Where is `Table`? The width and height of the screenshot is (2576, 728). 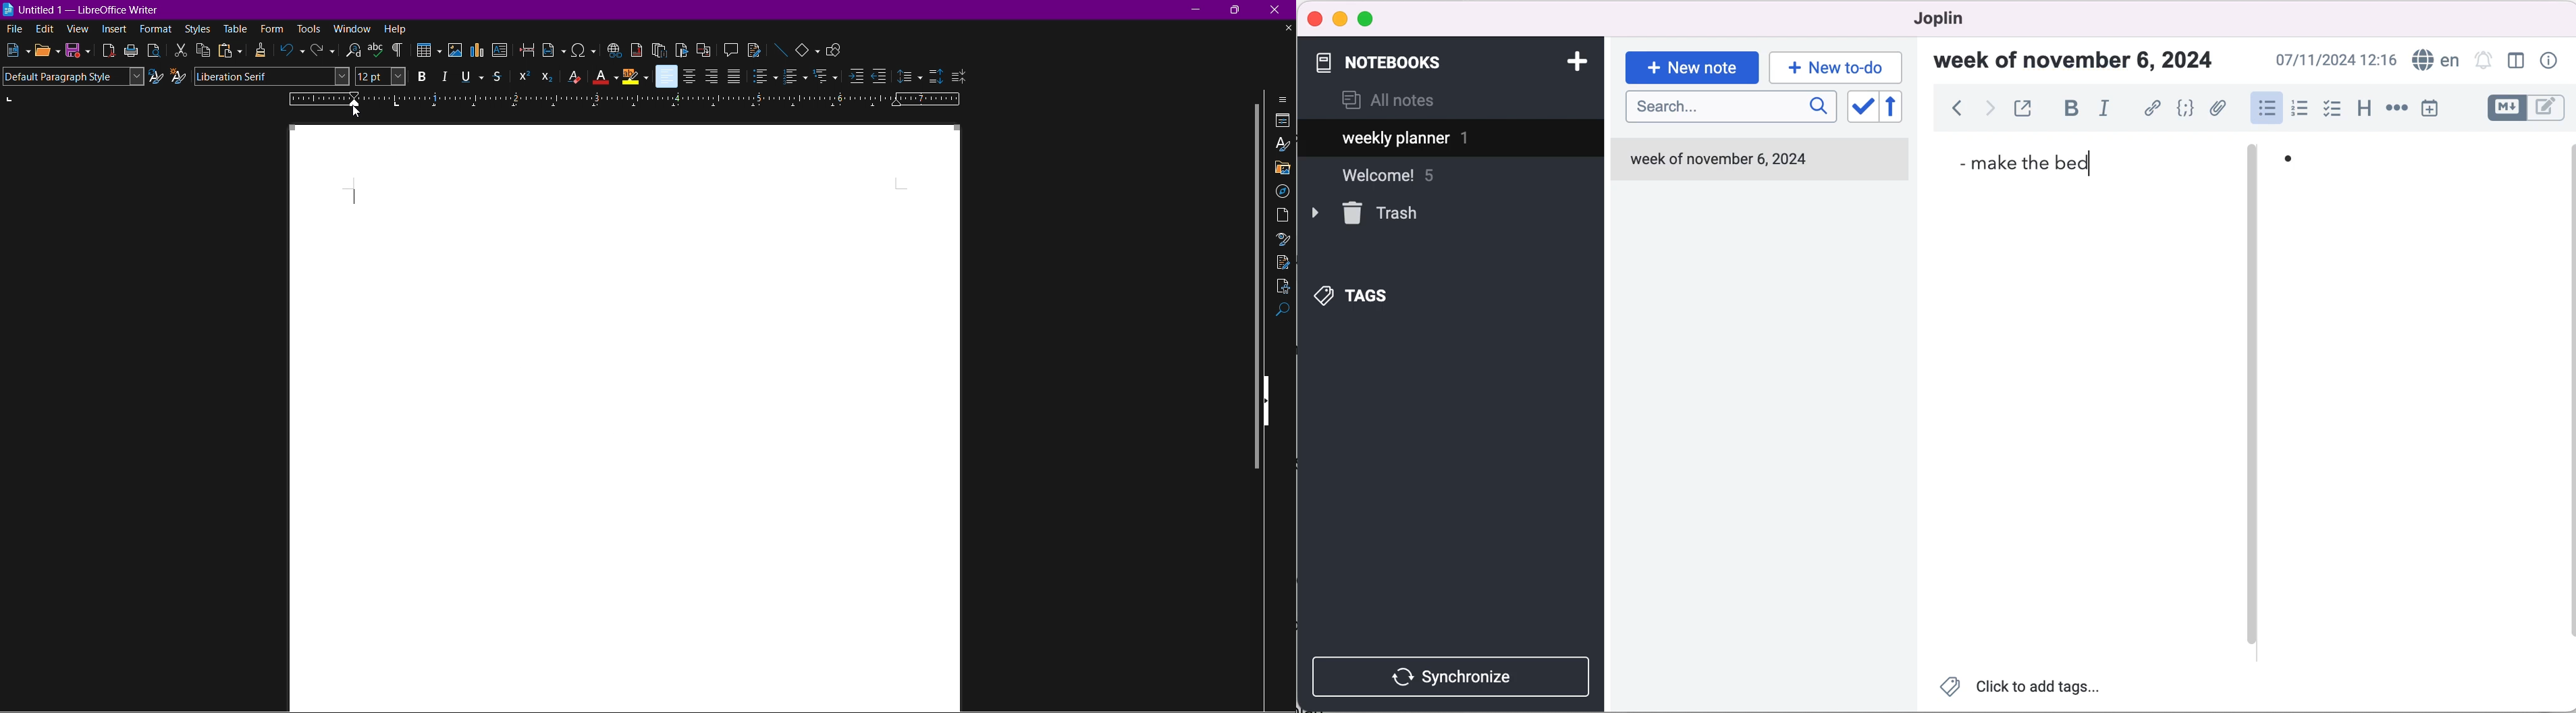 Table is located at coordinates (427, 51).